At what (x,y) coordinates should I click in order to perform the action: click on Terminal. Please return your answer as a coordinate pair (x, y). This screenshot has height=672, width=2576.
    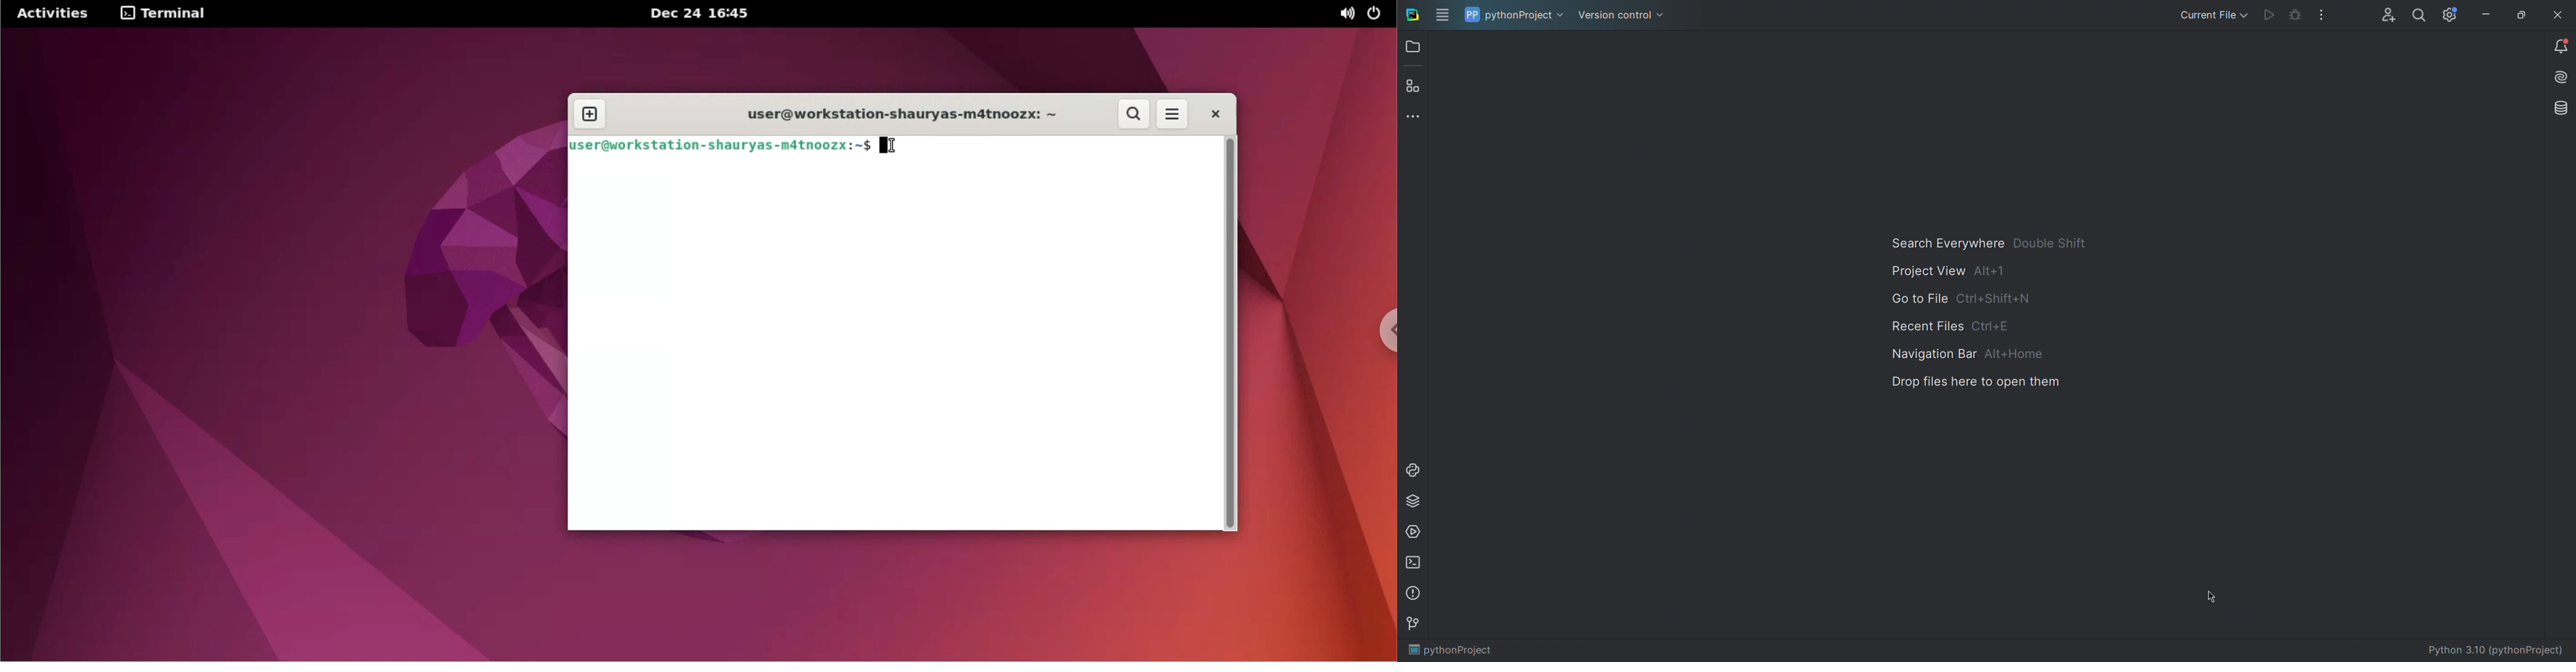
    Looking at the image, I should click on (1415, 563).